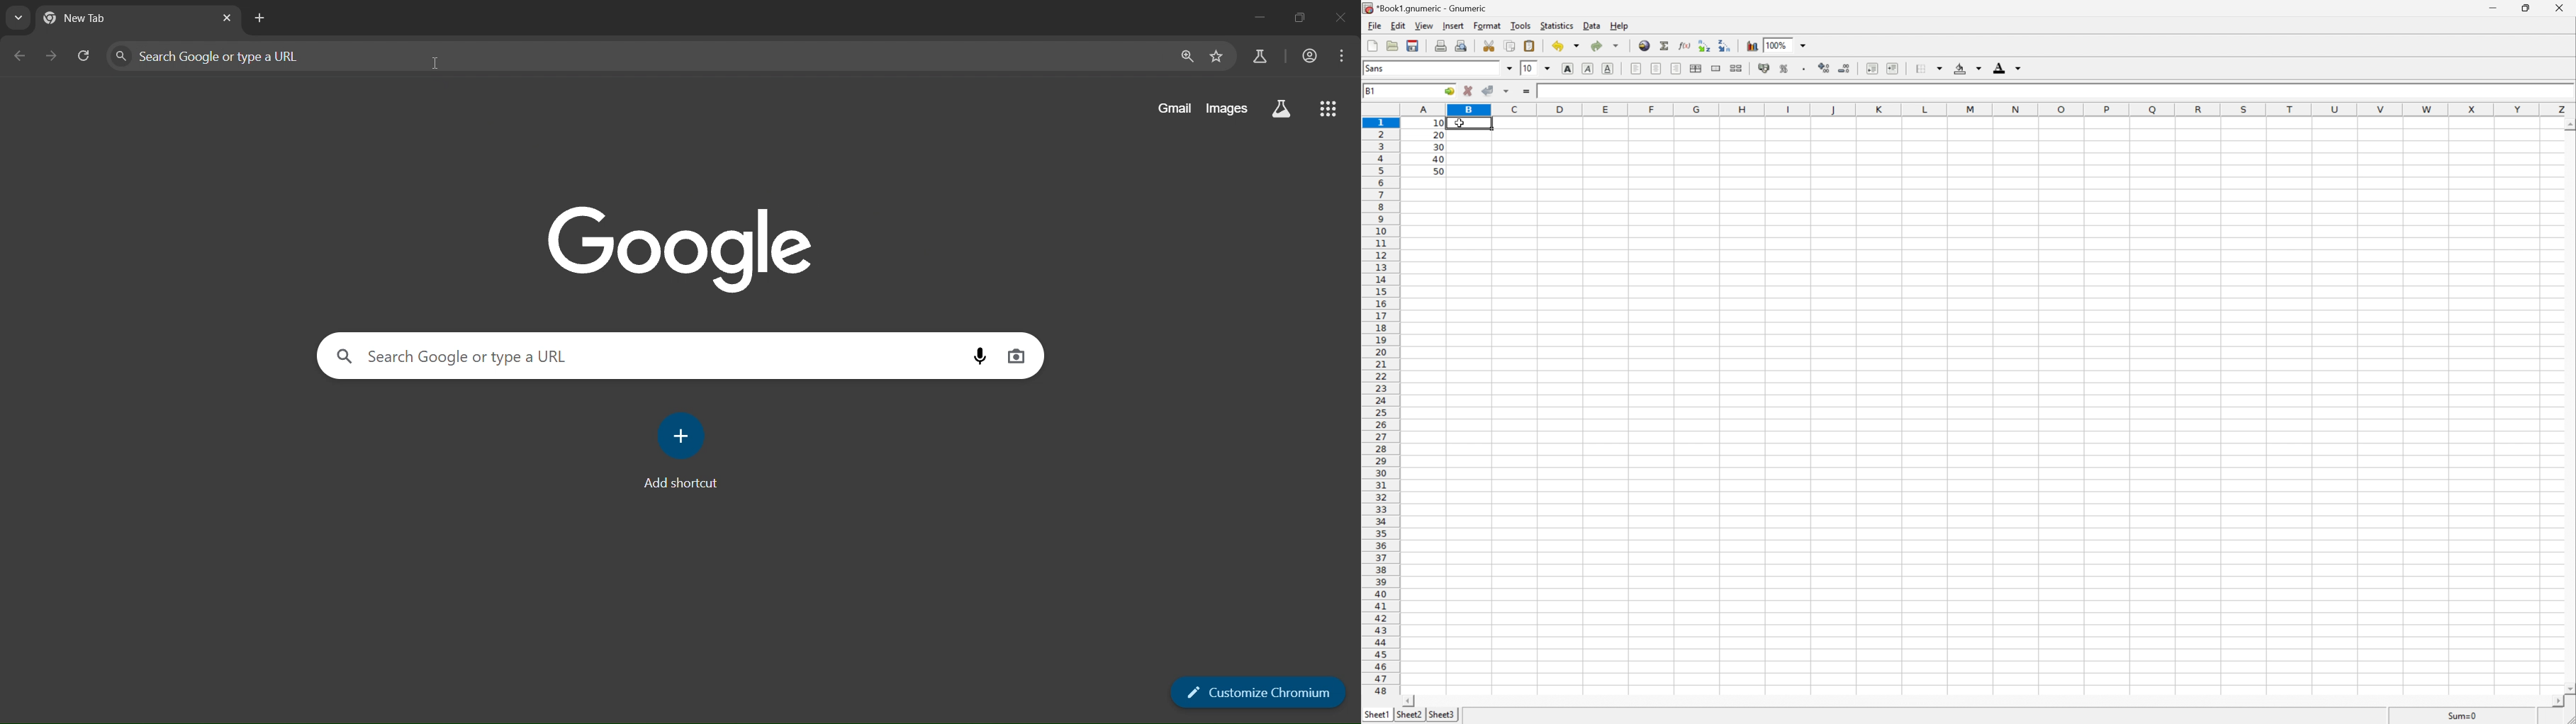 This screenshot has height=728, width=2576. Describe the element at coordinates (1489, 91) in the screenshot. I see `Accept changes` at that location.